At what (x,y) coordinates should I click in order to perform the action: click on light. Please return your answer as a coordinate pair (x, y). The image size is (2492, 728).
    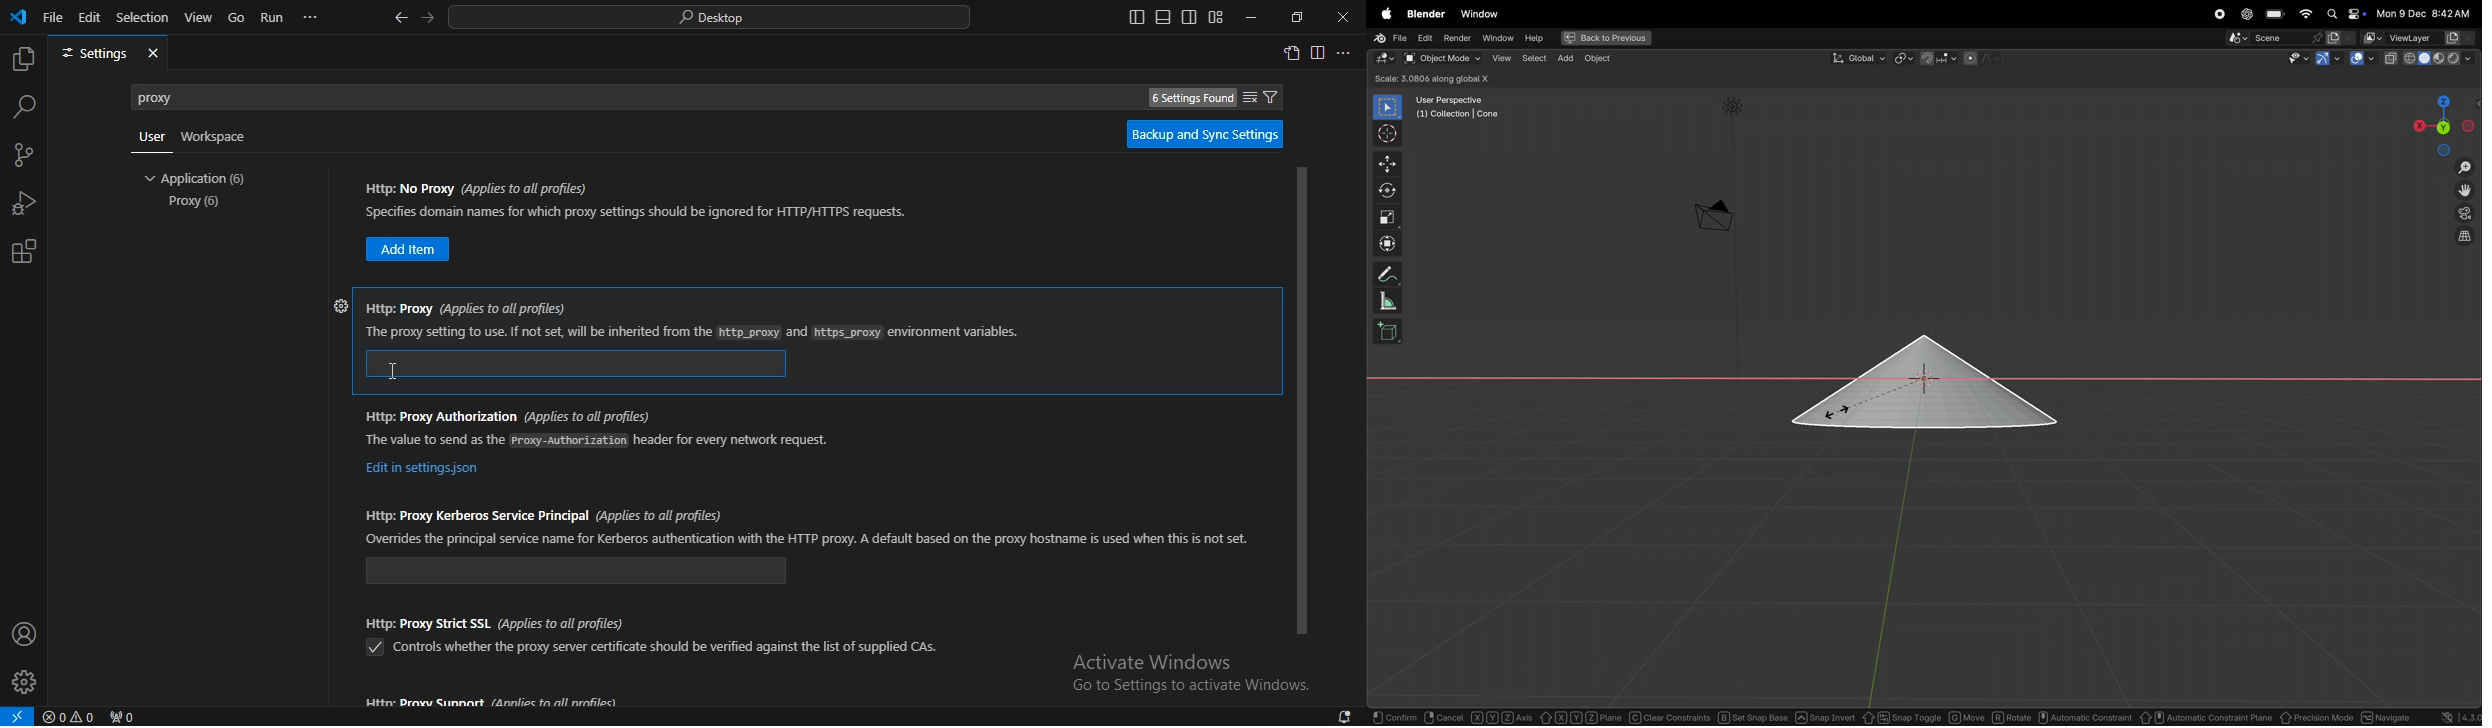
    Looking at the image, I should click on (1735, 107).